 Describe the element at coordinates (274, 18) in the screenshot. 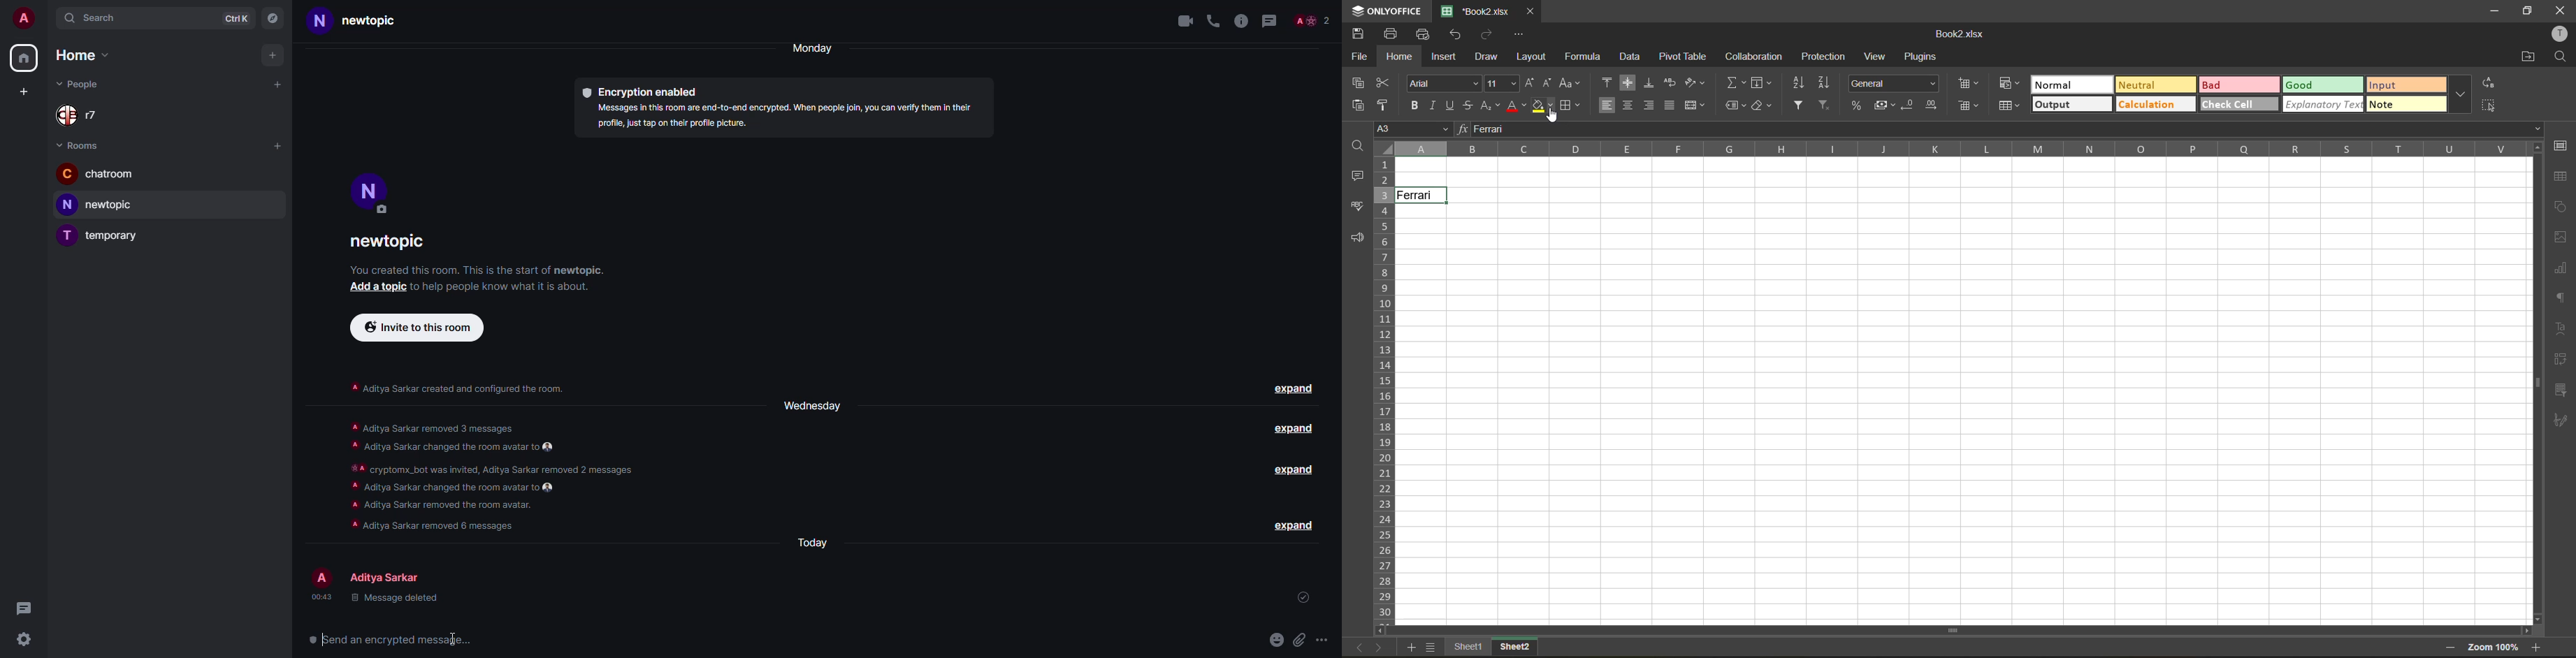

I see `navigator` at that location.